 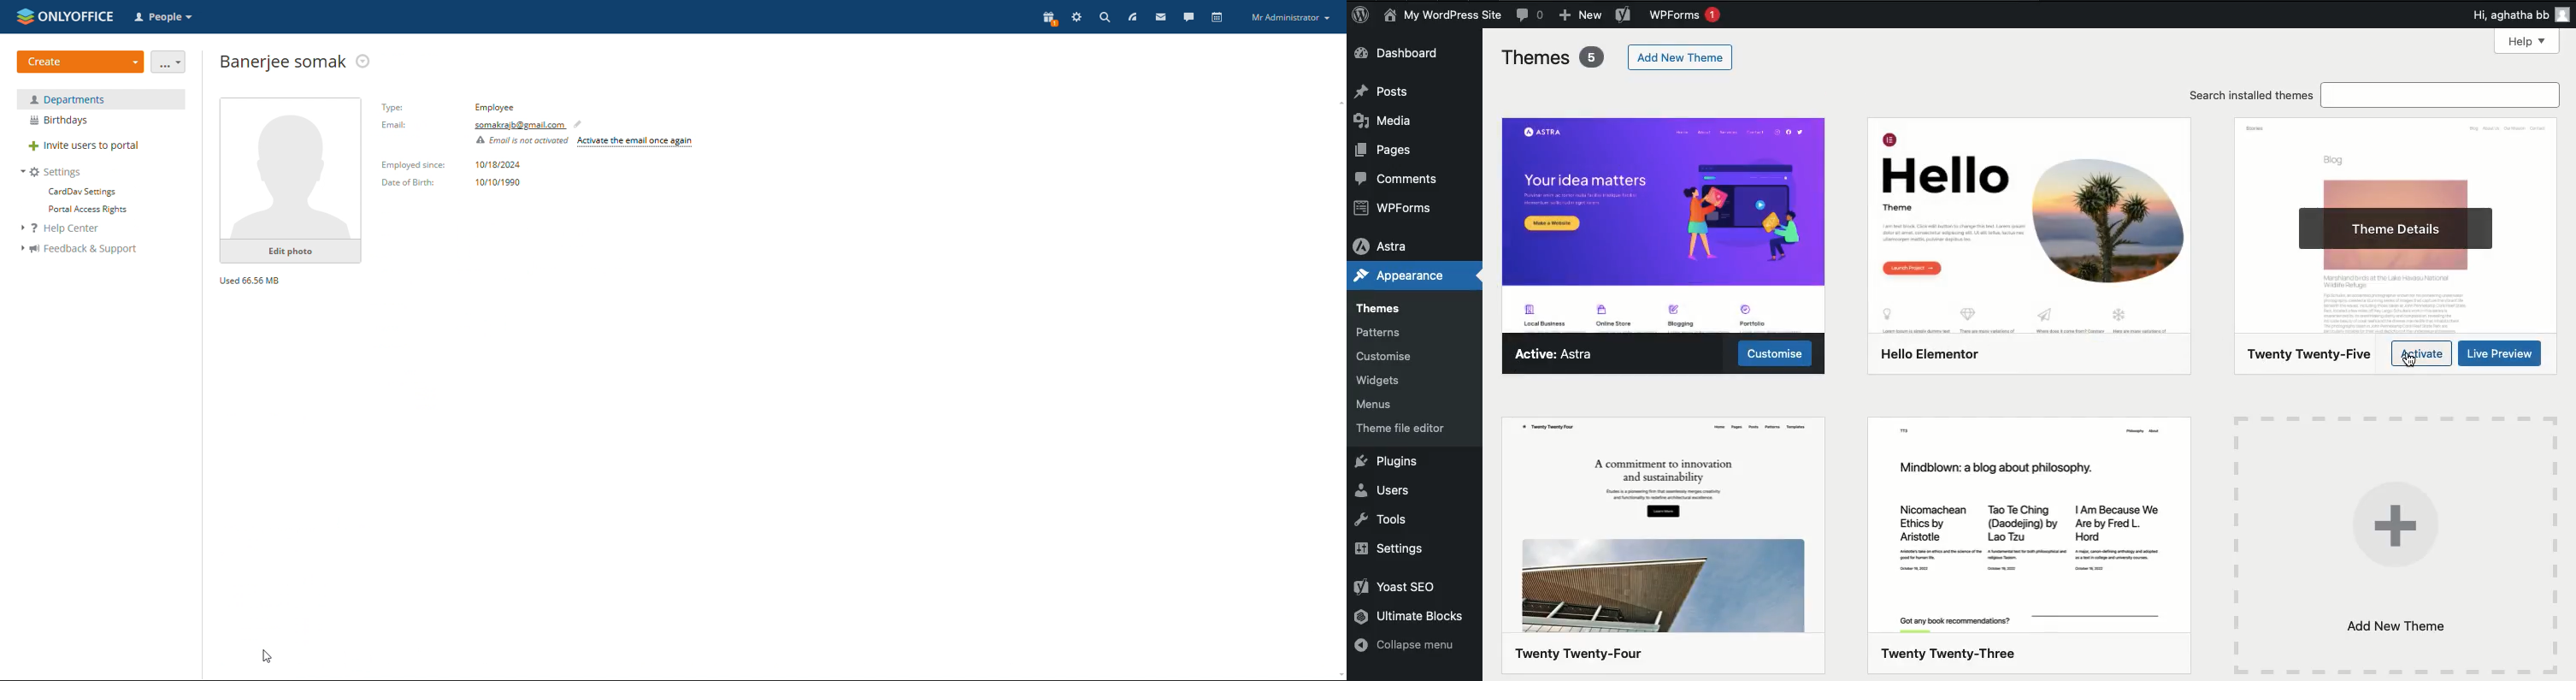 What do you see at coordinates (413, 165) in the screenshot?
I see `Employed since:` at bounding box center [413, 165].